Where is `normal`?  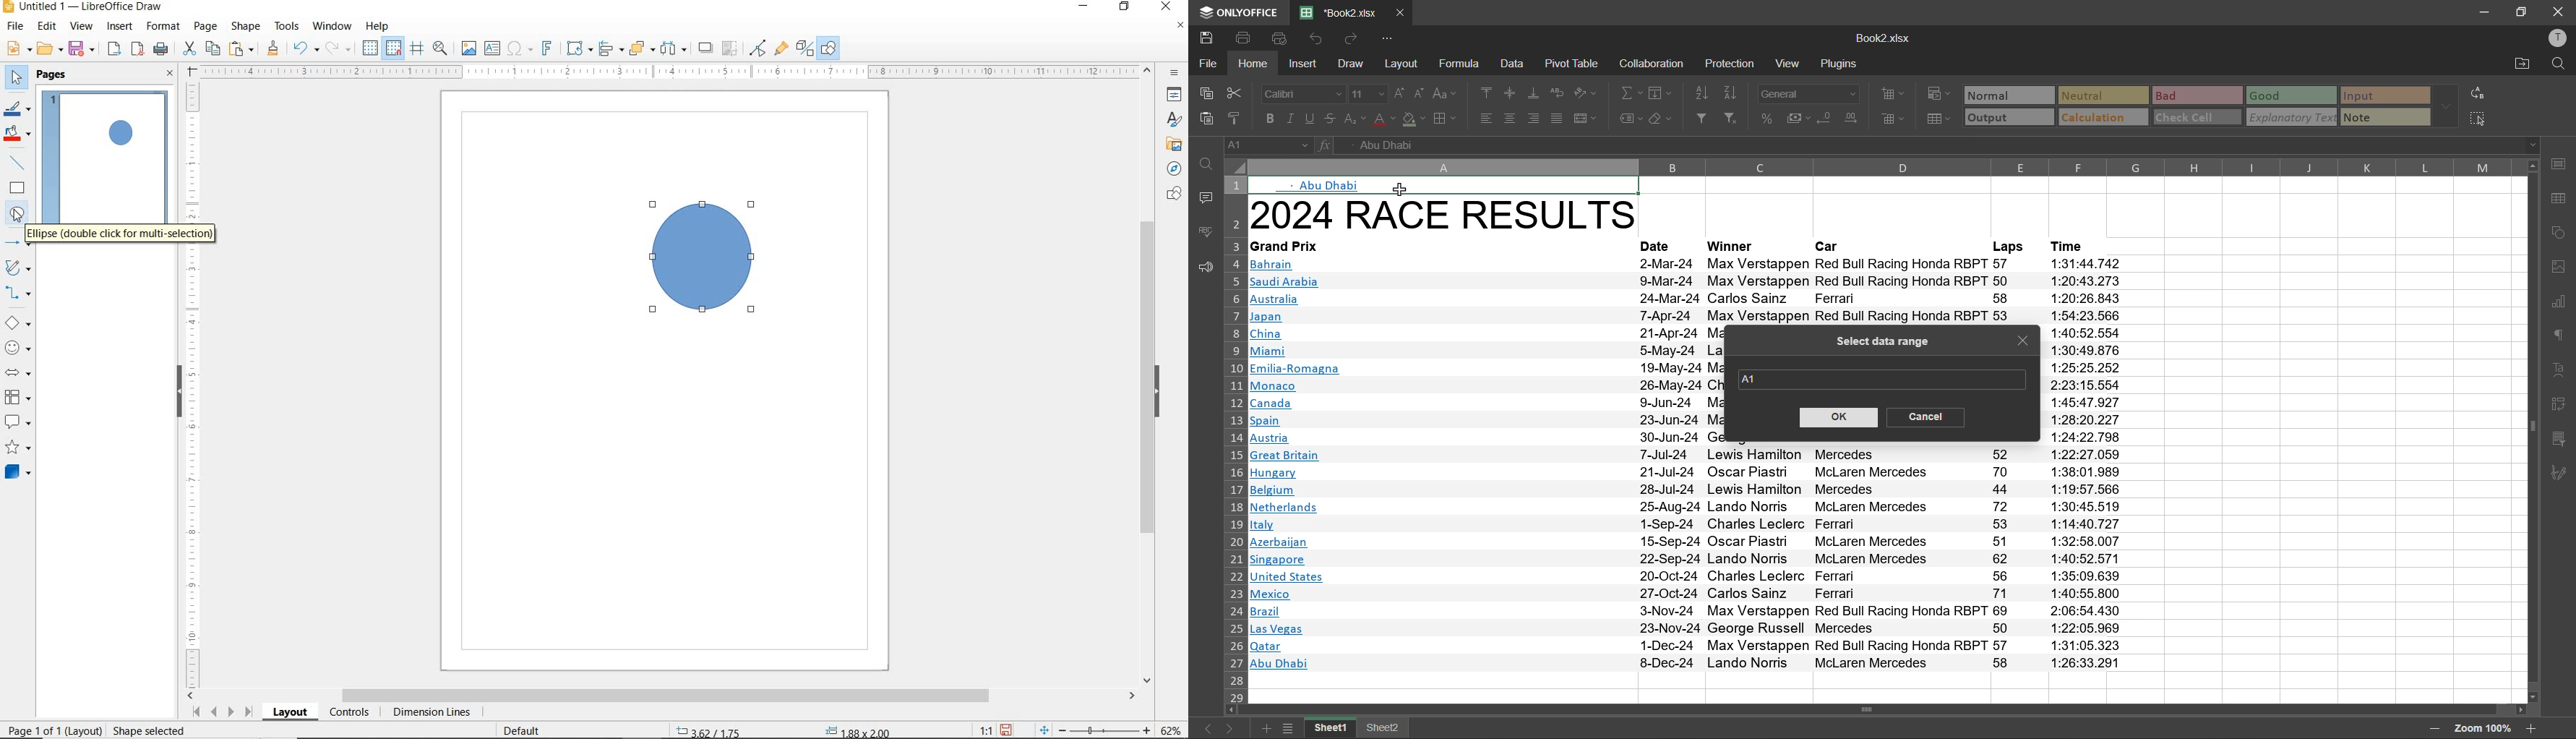 normal is located at coordinates (2006, 95).